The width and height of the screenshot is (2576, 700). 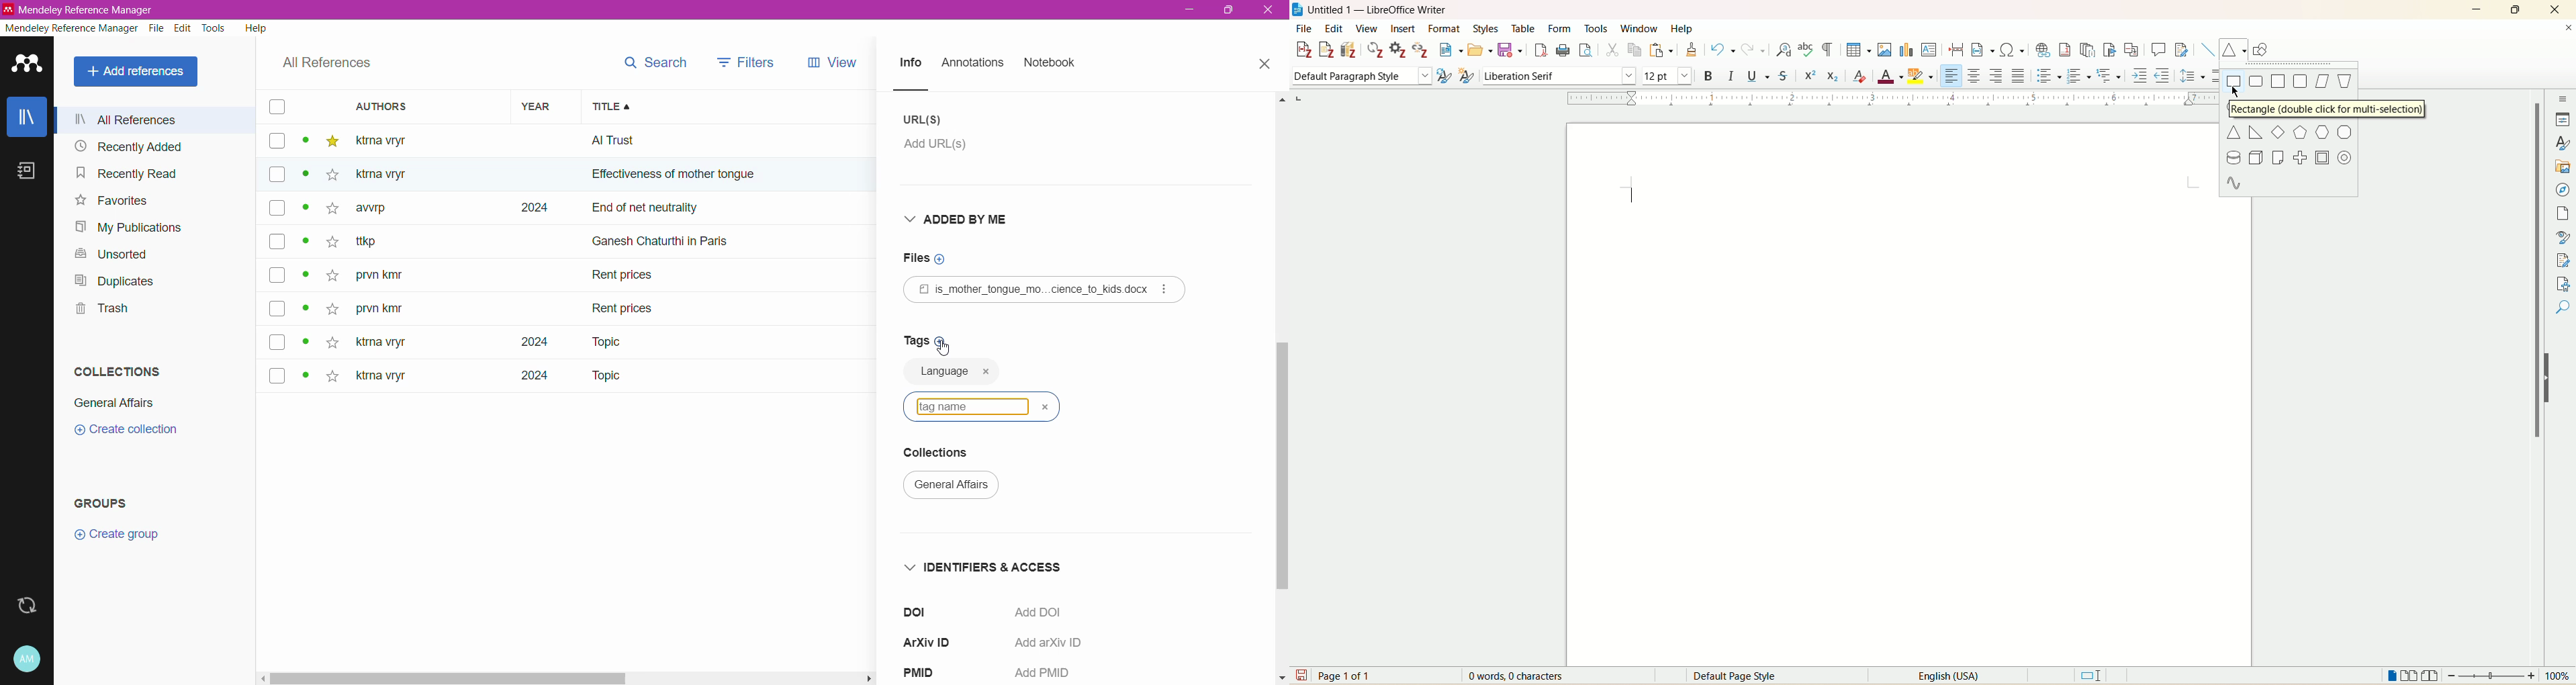 What do you see at coordinates (1641, 26) in the screenshot?
I see `window` at bounding box center [1641, 26].